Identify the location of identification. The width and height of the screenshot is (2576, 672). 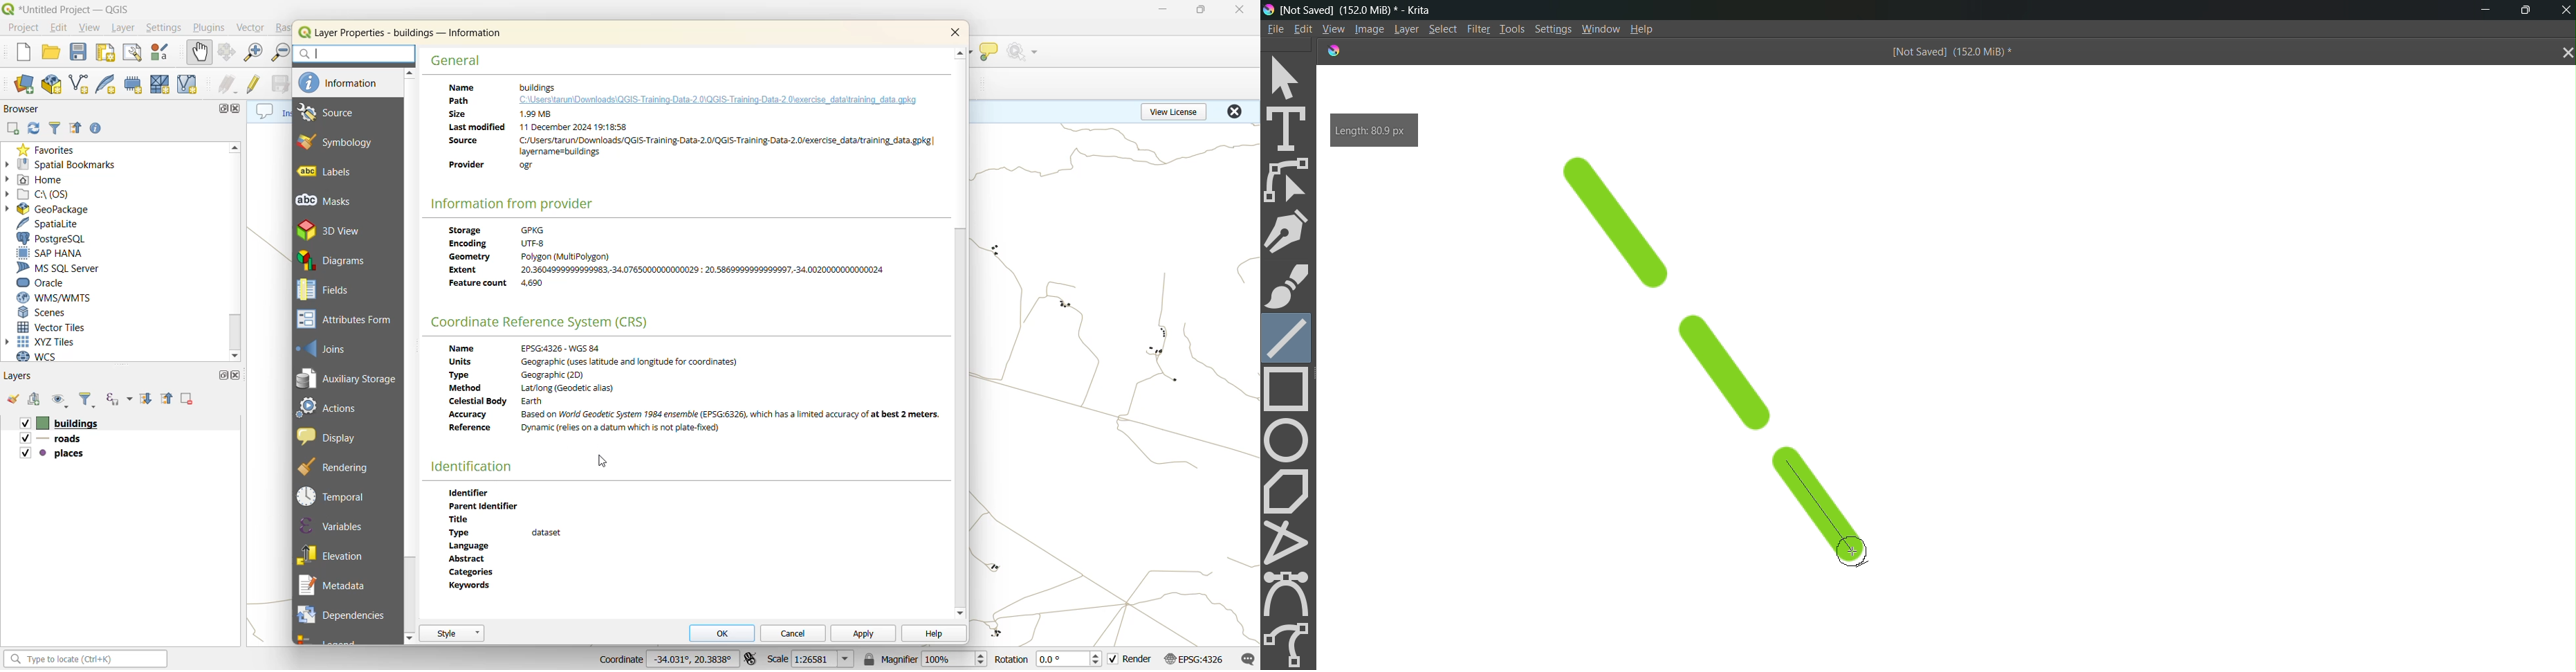
(477, 468).